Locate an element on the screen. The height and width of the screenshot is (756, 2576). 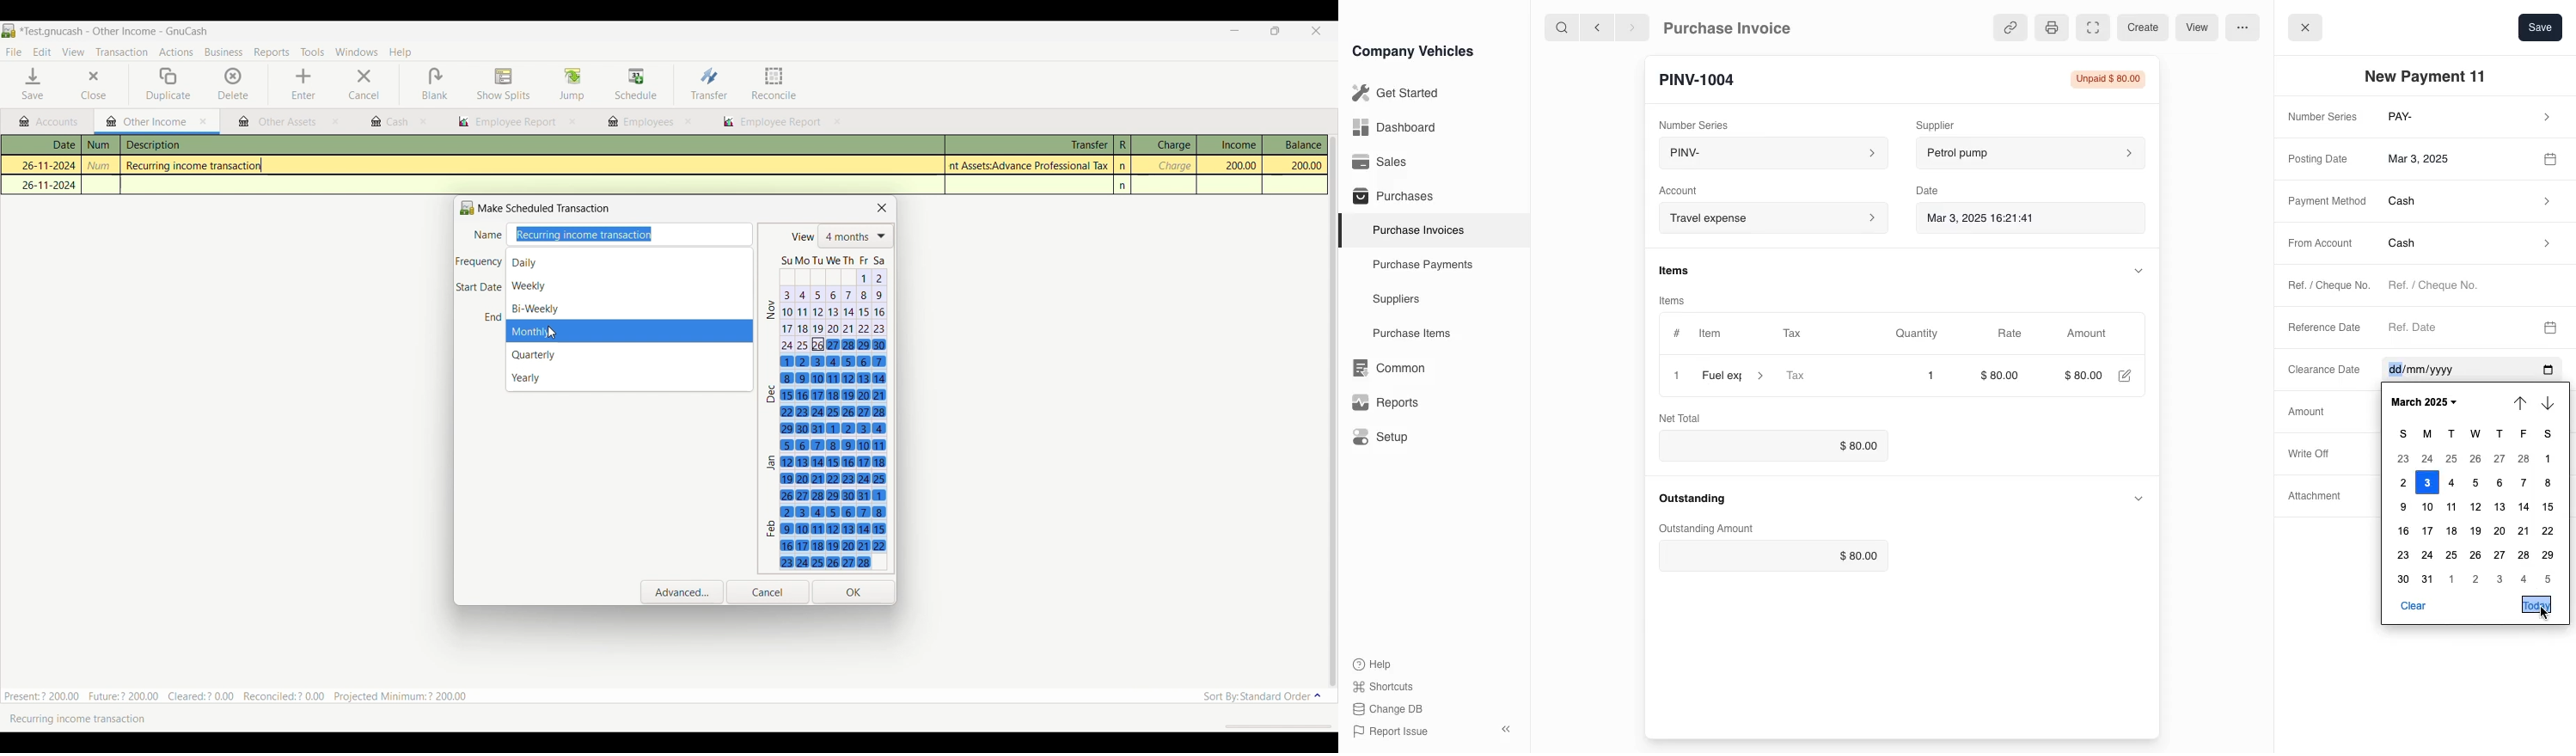
calender is located at coordinates (2553, 157).